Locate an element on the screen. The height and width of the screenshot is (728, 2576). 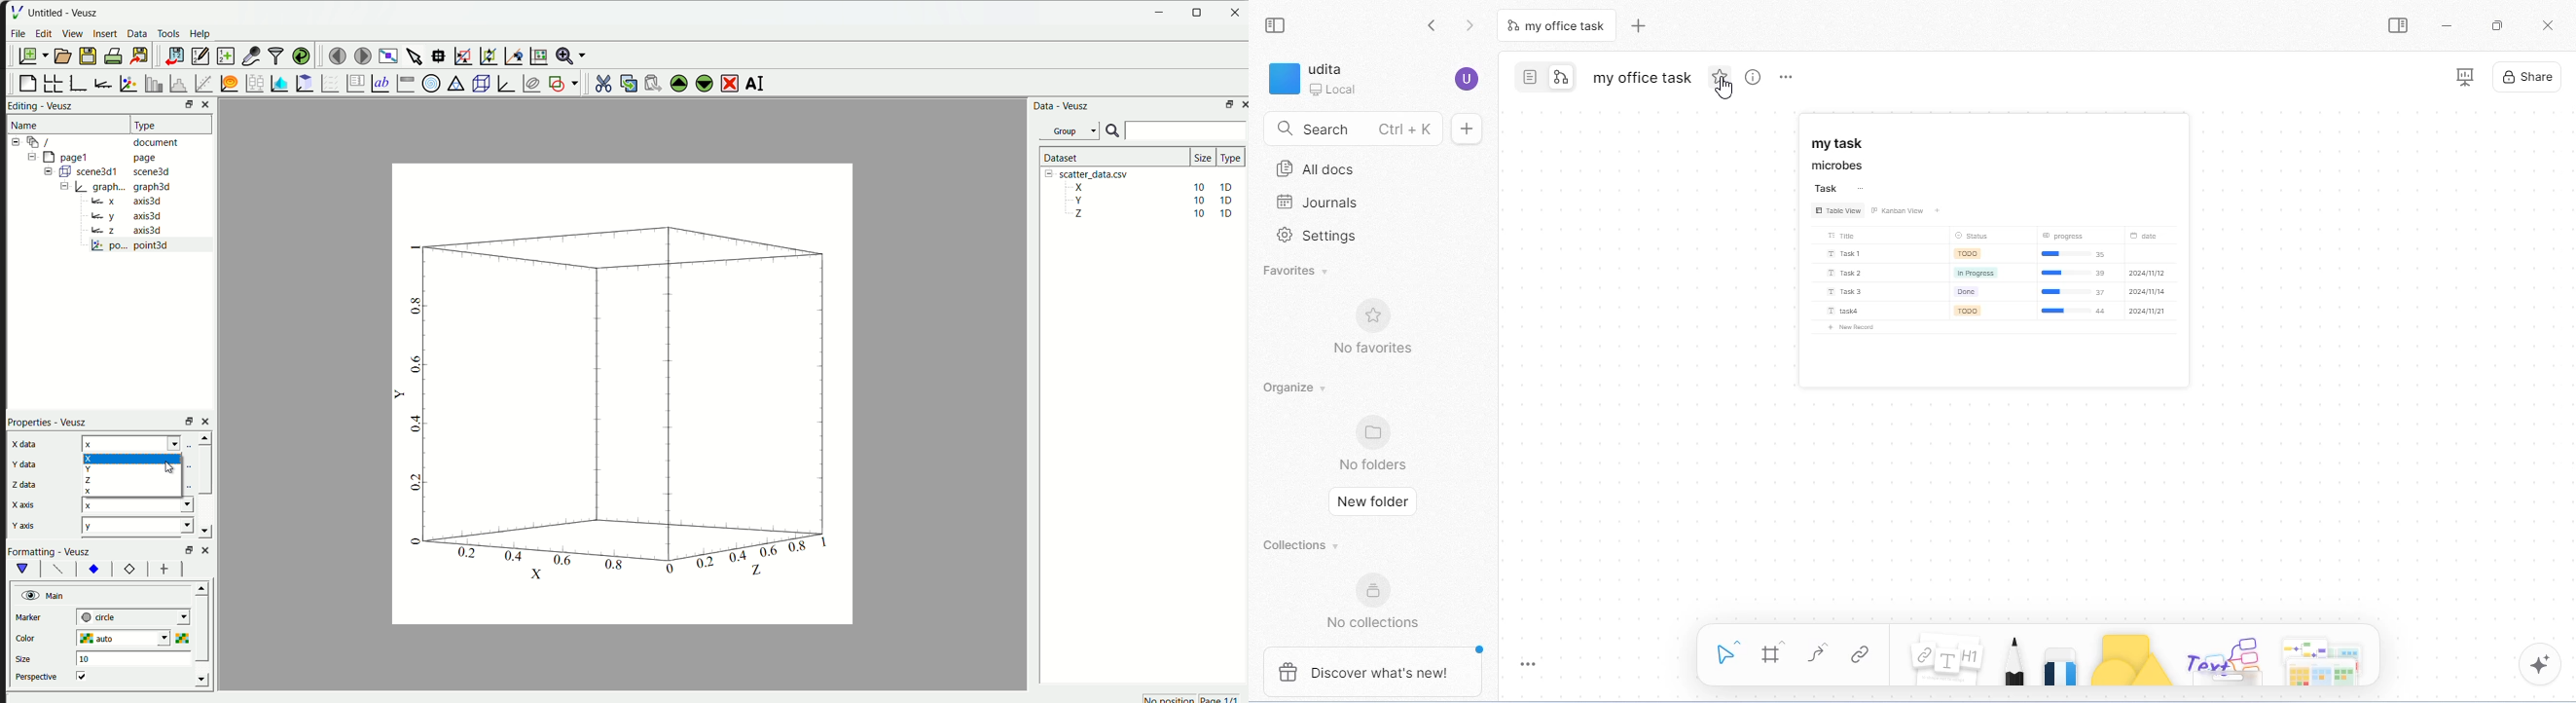
X 10 10 is located at coordinates (1149, 186).